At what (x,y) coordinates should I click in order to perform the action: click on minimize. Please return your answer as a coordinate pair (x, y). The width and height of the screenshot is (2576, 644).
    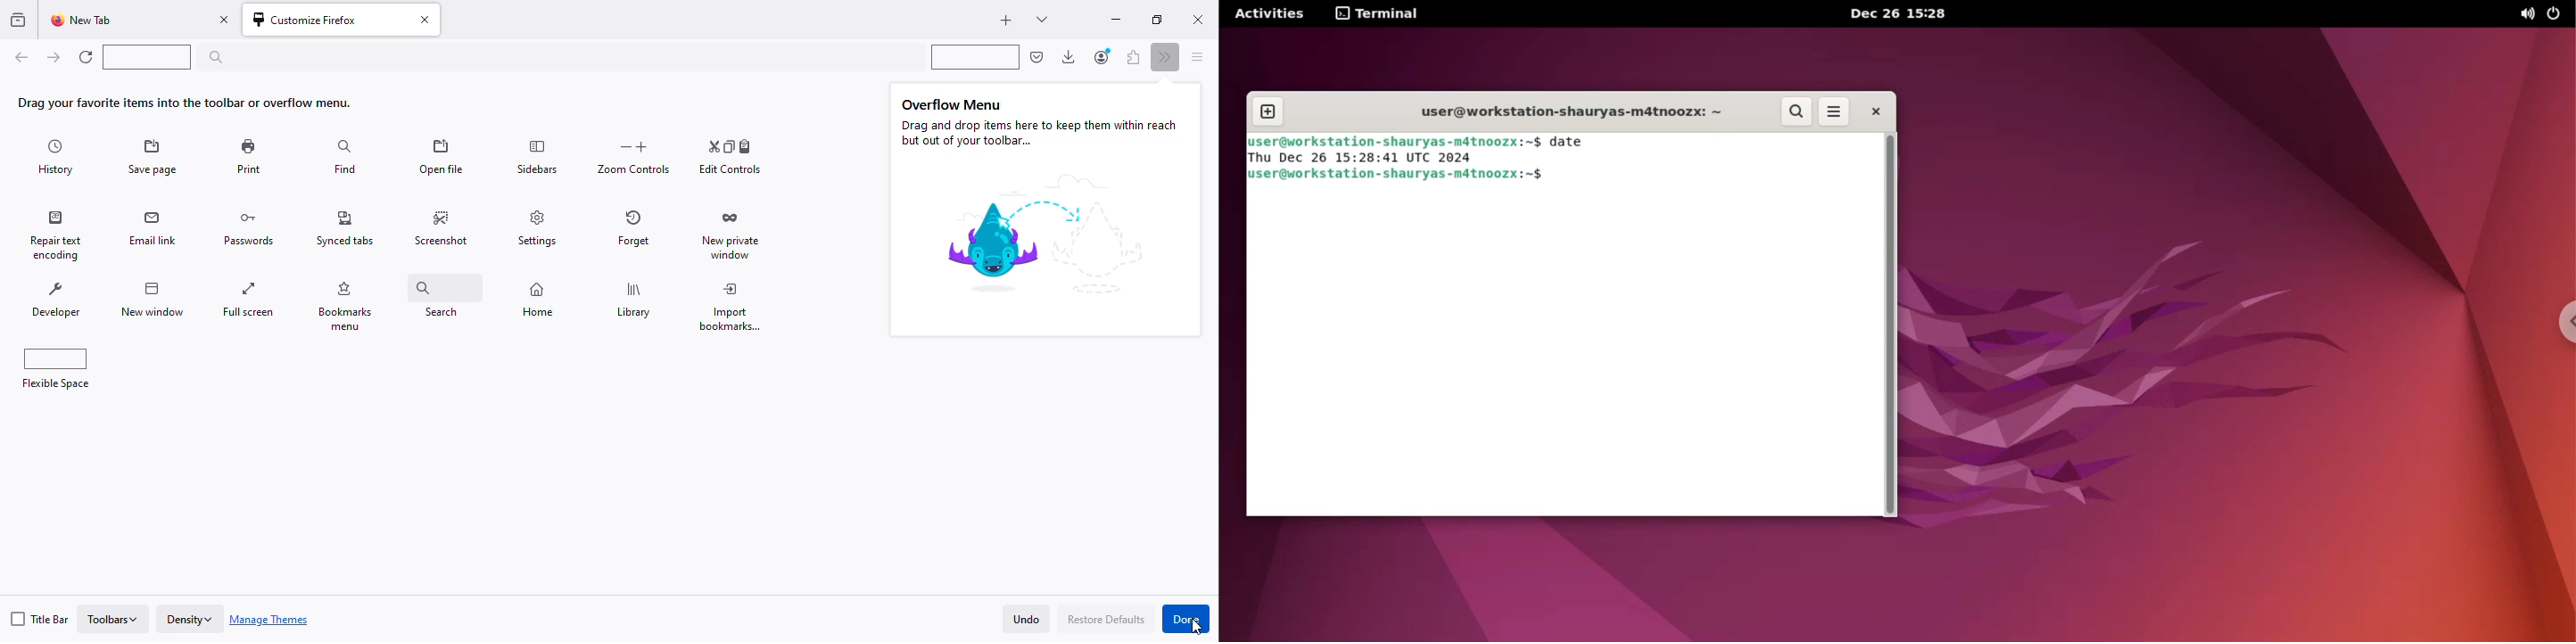
    Looking at the image, I should click on (1116, 20).